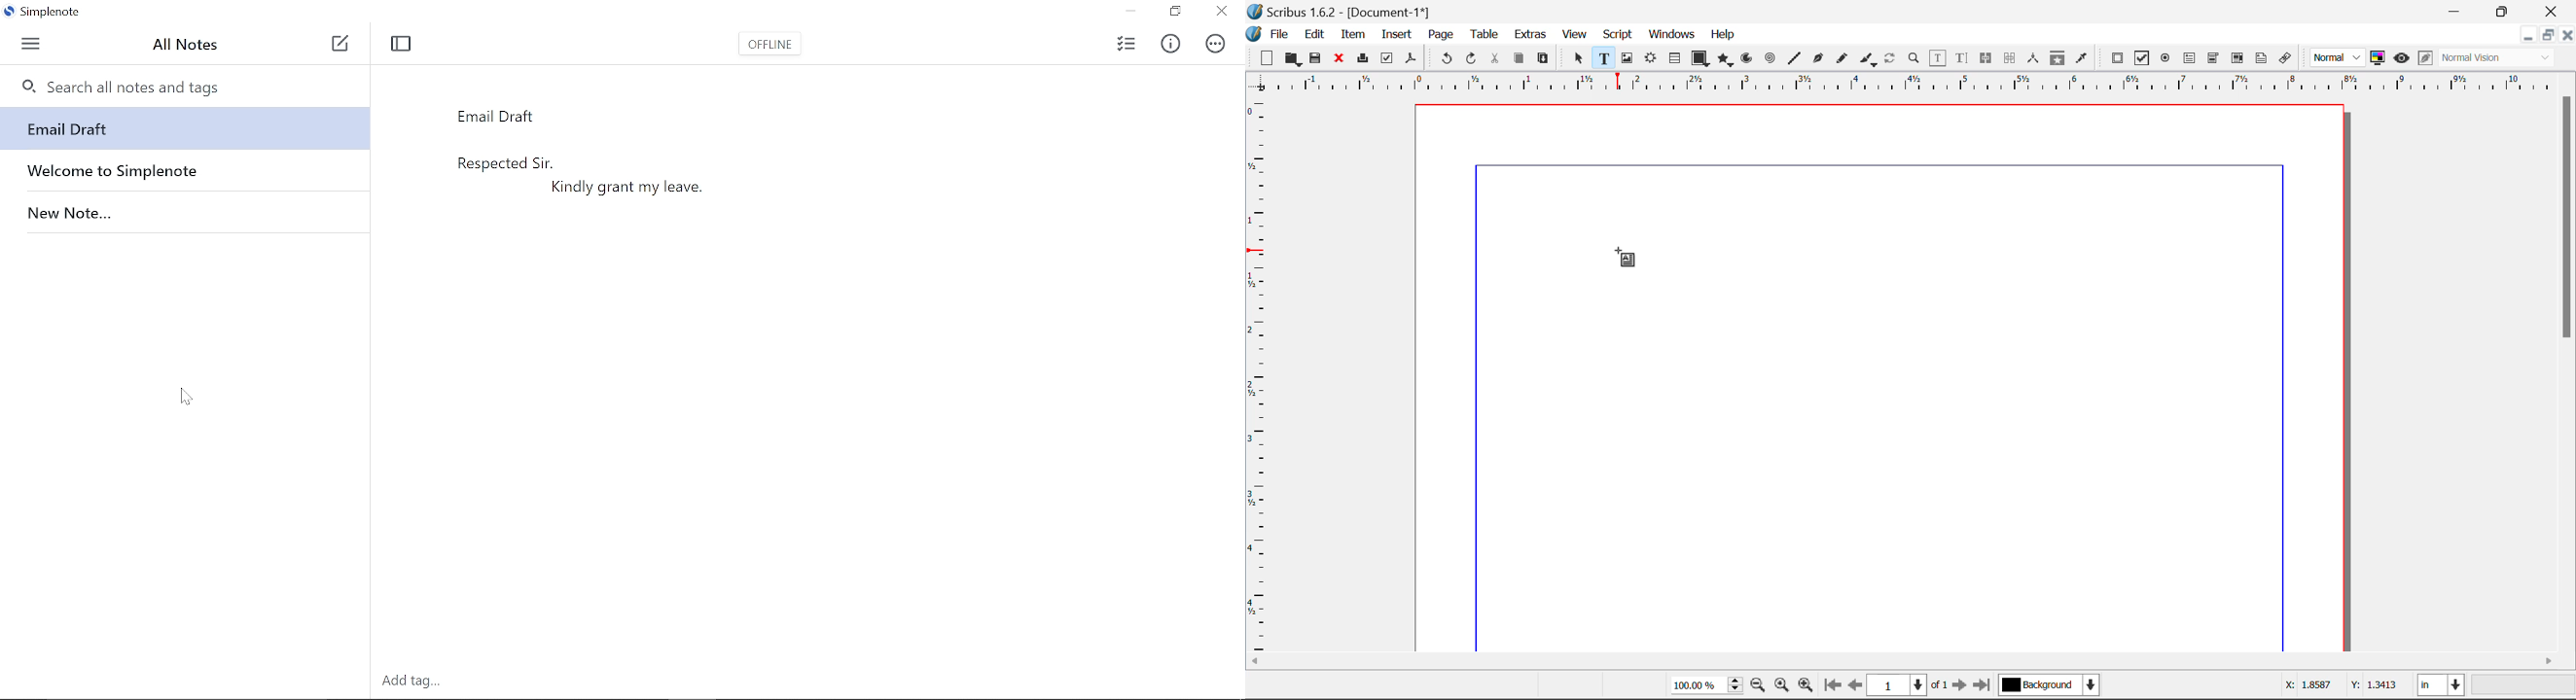 The height and width of the screenshot is (700, 2576). I want to click on Add note, so click(340, 45).